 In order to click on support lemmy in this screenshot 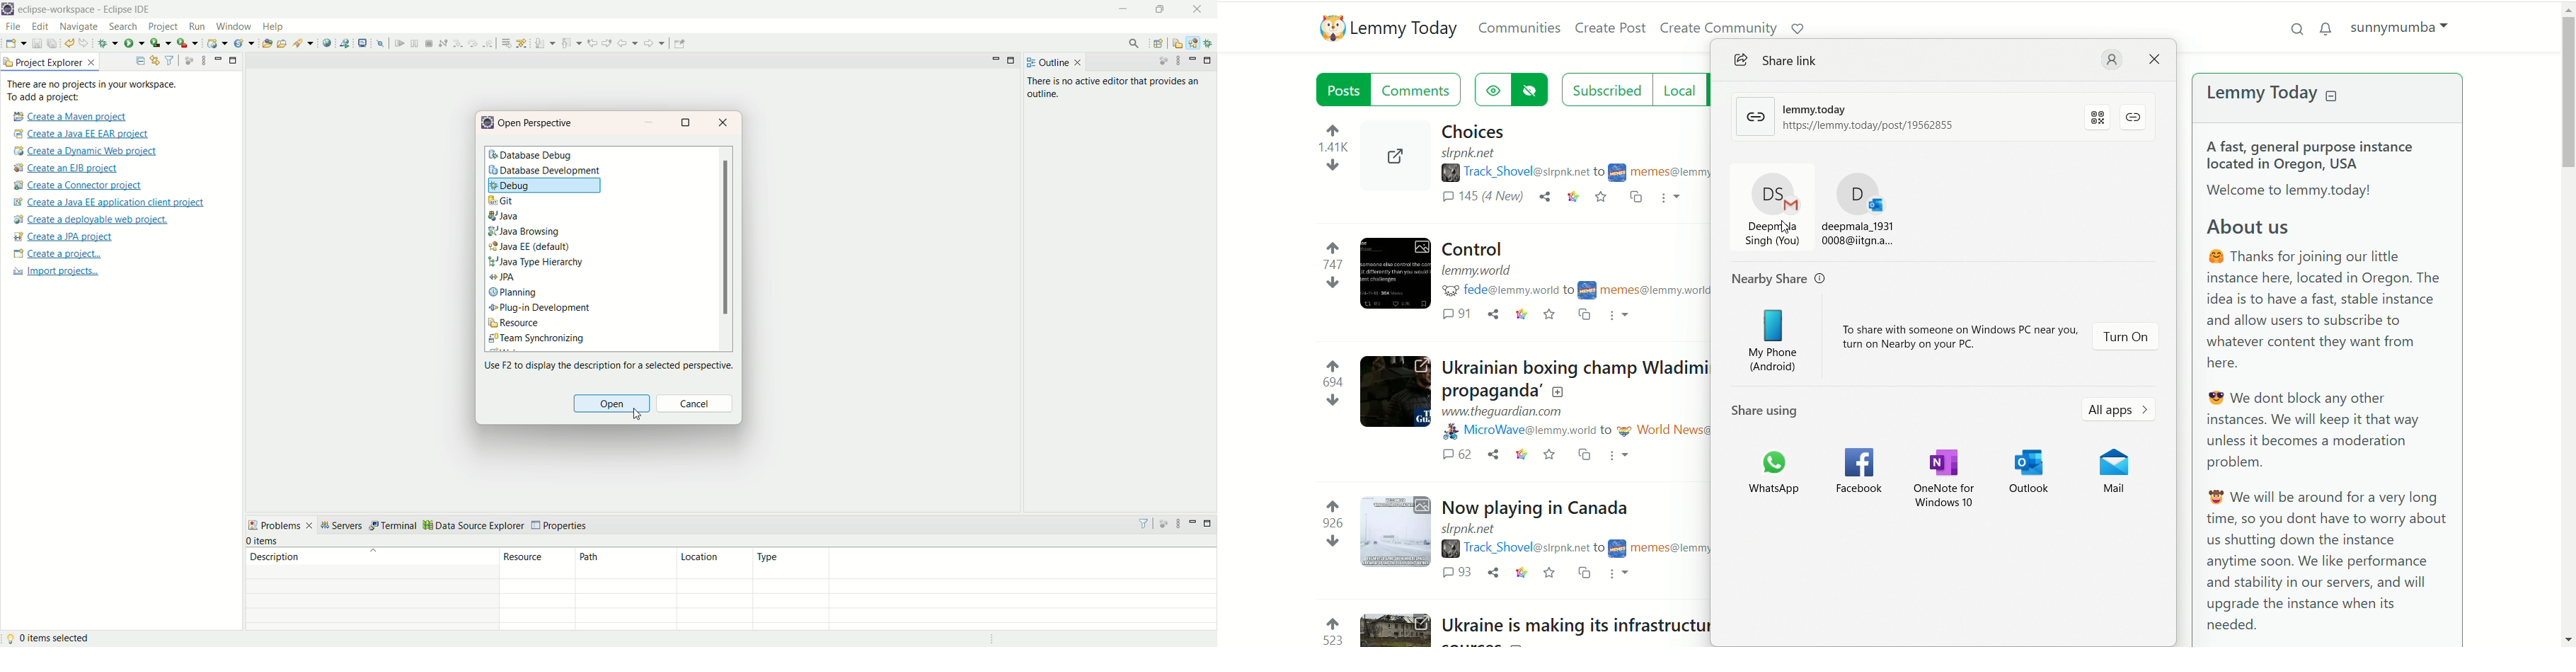, I will do `click(1797, 28)`.